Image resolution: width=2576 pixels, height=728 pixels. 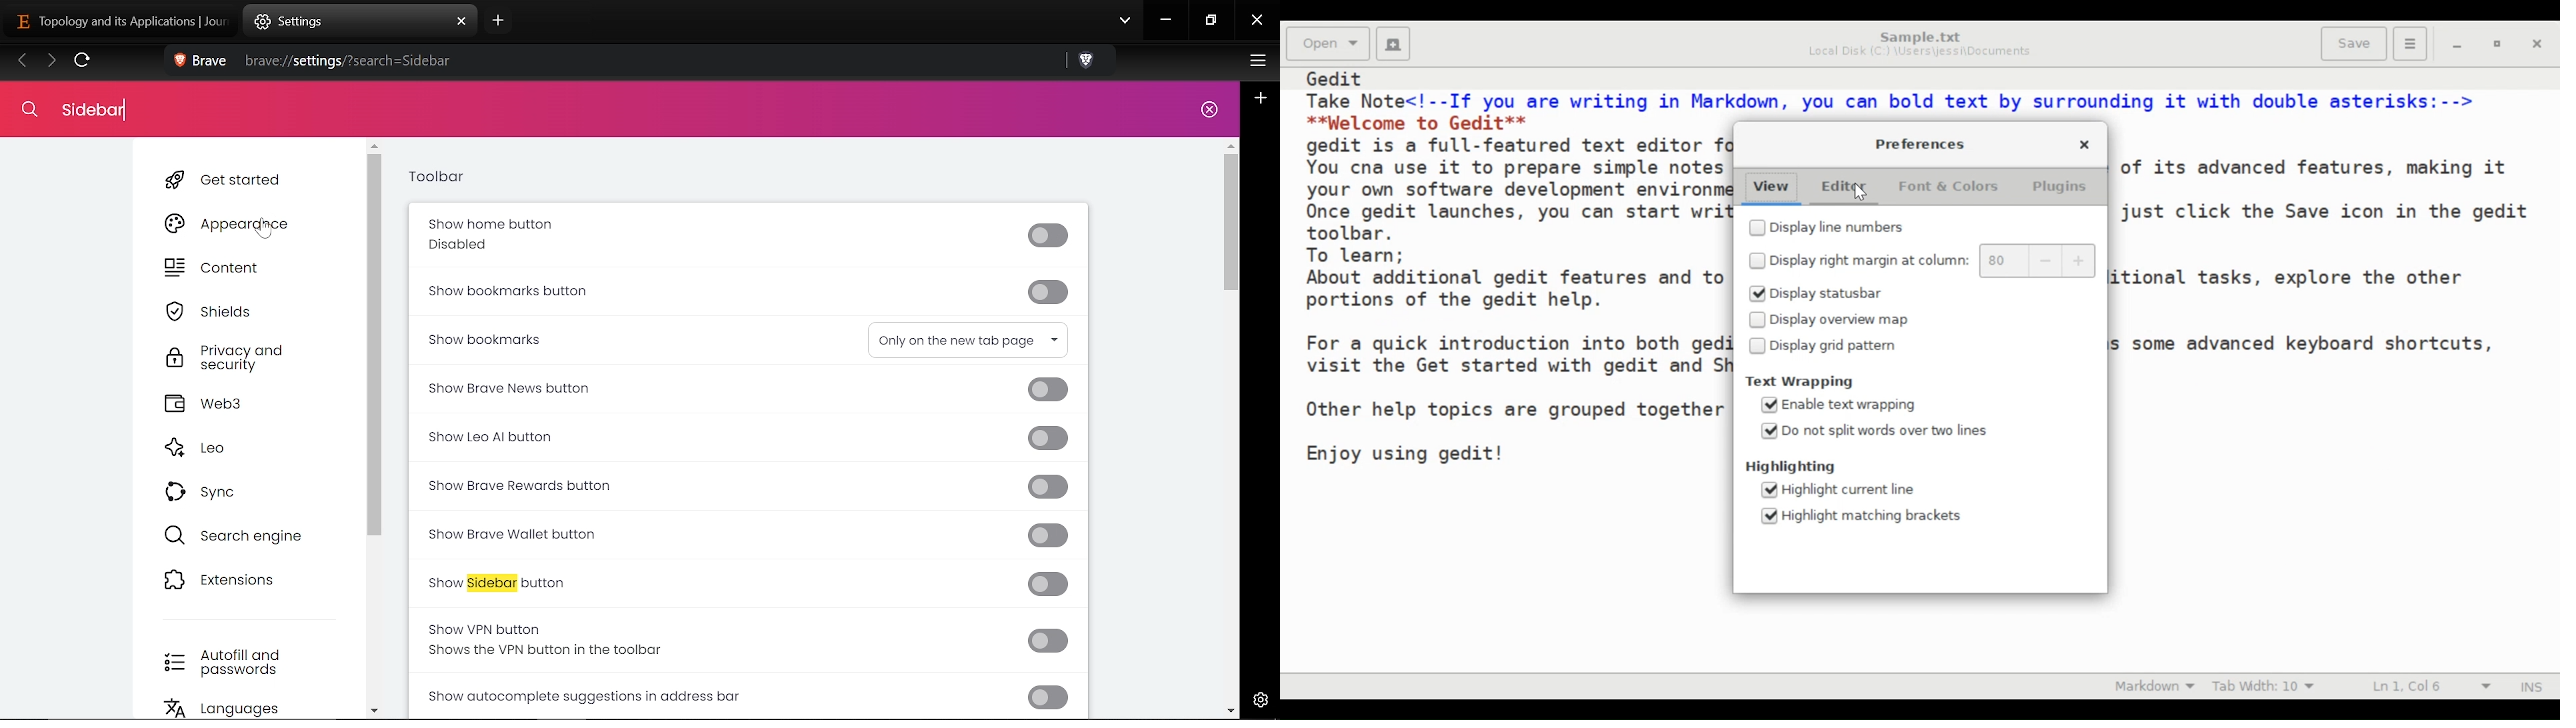 What do you see at coordinates (226, 449) in the screenshot?
I see `Leo` at bounding box center [226, 449].